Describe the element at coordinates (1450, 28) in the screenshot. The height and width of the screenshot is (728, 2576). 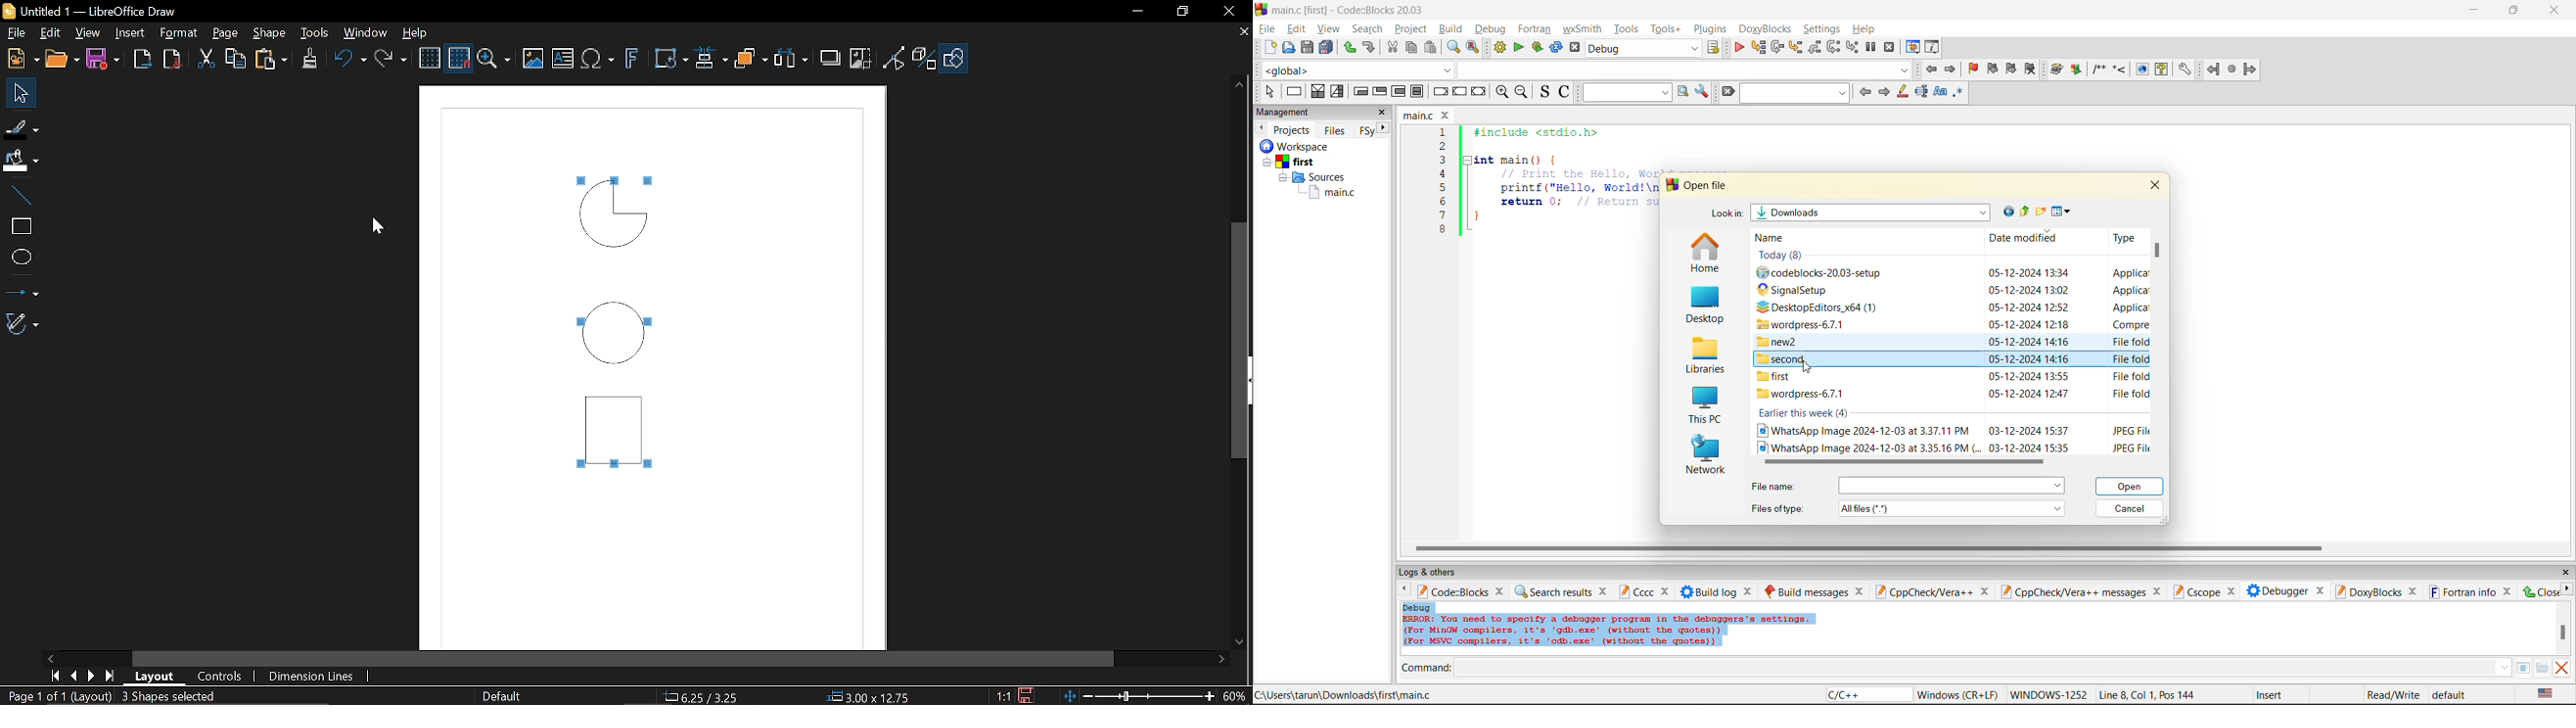
I see `build` at that location.